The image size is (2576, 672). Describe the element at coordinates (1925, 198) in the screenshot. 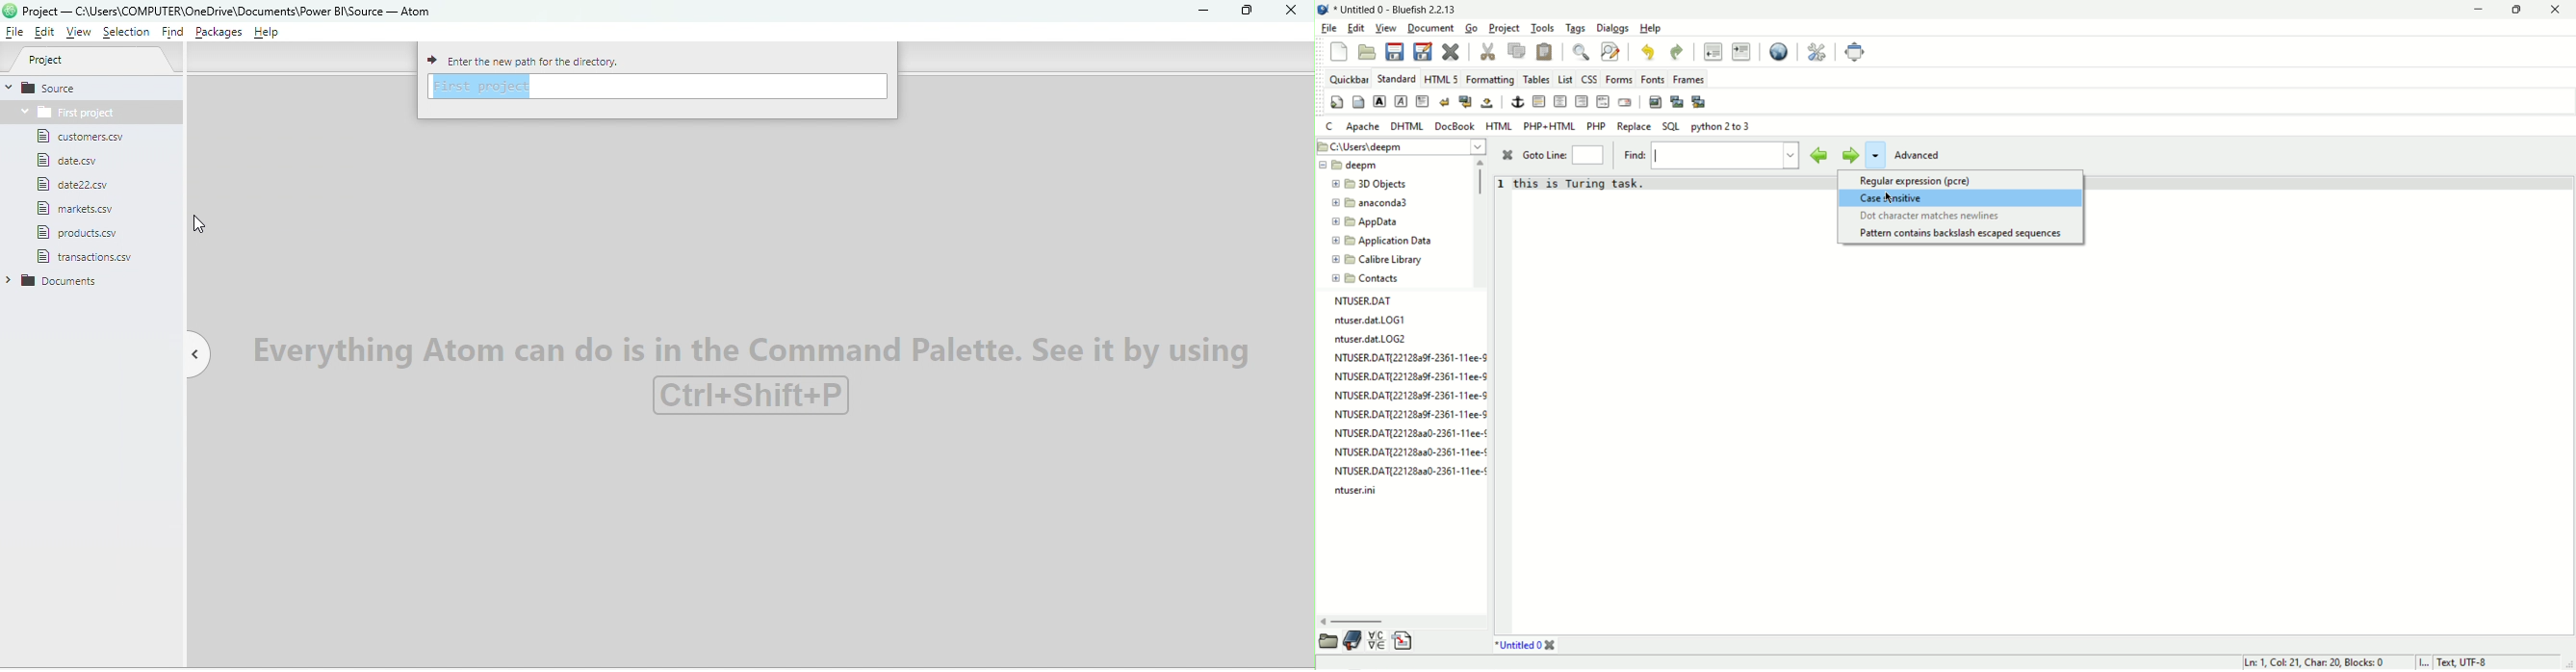

I see `case sensitive` at that location.